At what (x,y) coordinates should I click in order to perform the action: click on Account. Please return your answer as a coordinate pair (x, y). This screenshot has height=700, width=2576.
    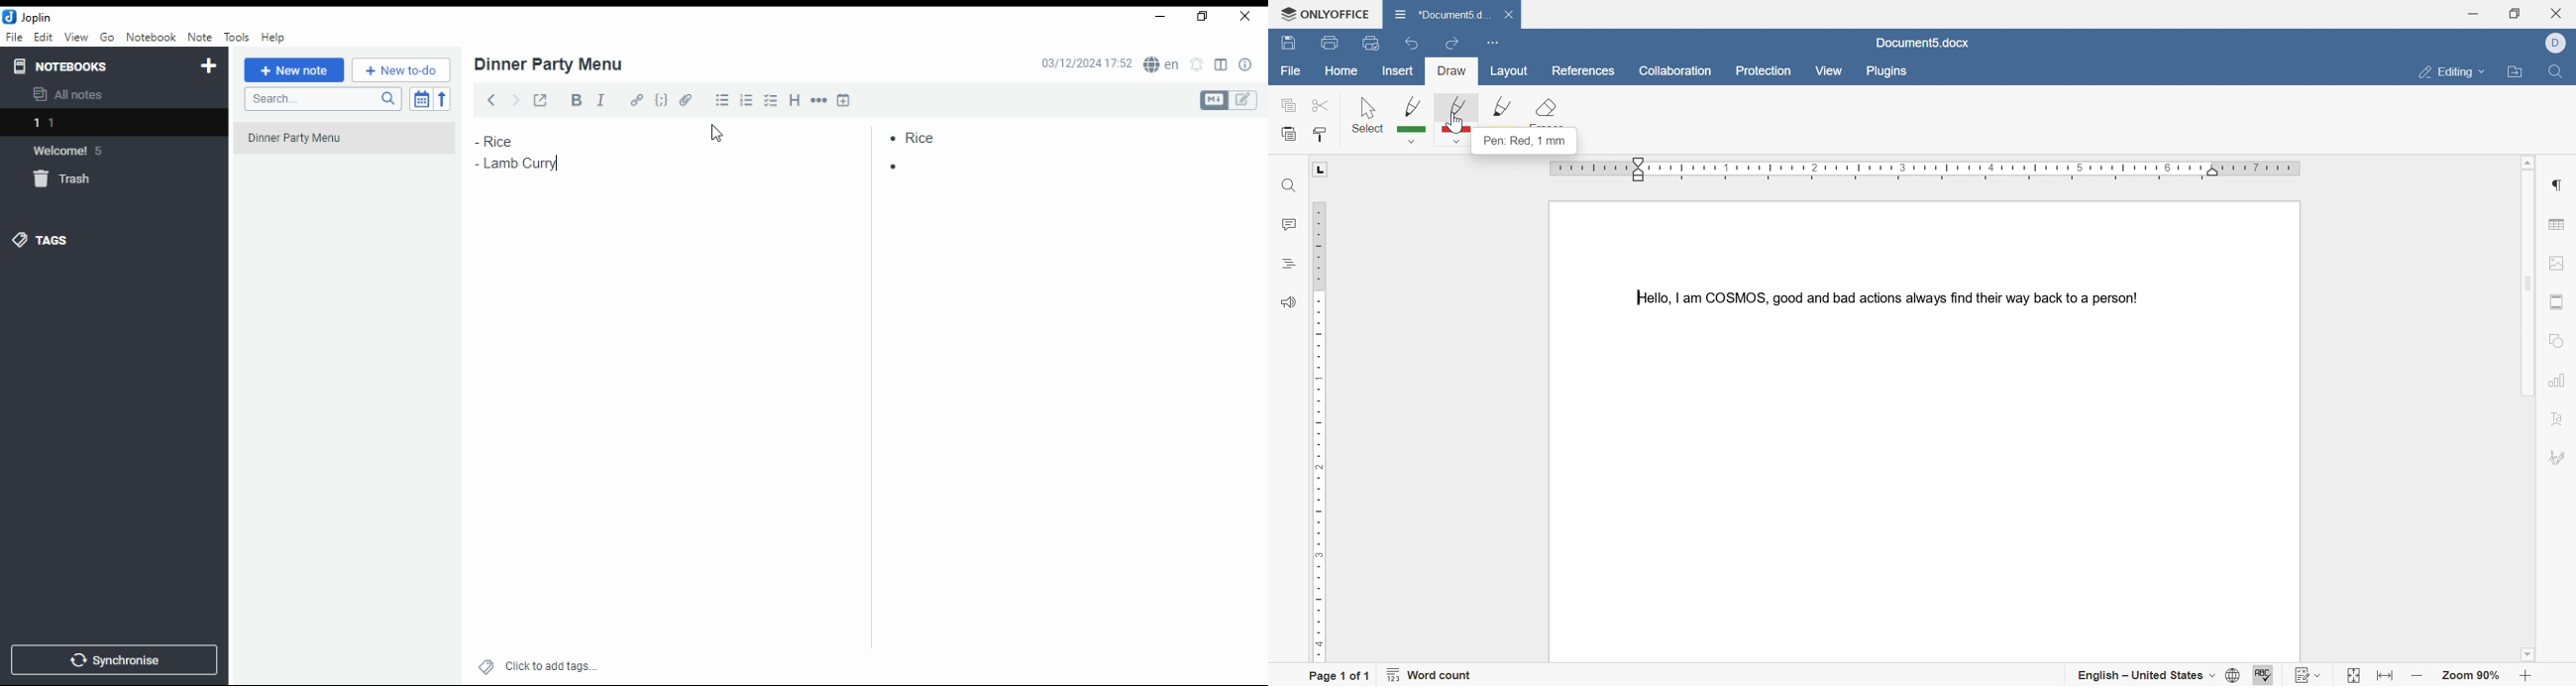
    Looking at the image, I should click on (2560, 43).